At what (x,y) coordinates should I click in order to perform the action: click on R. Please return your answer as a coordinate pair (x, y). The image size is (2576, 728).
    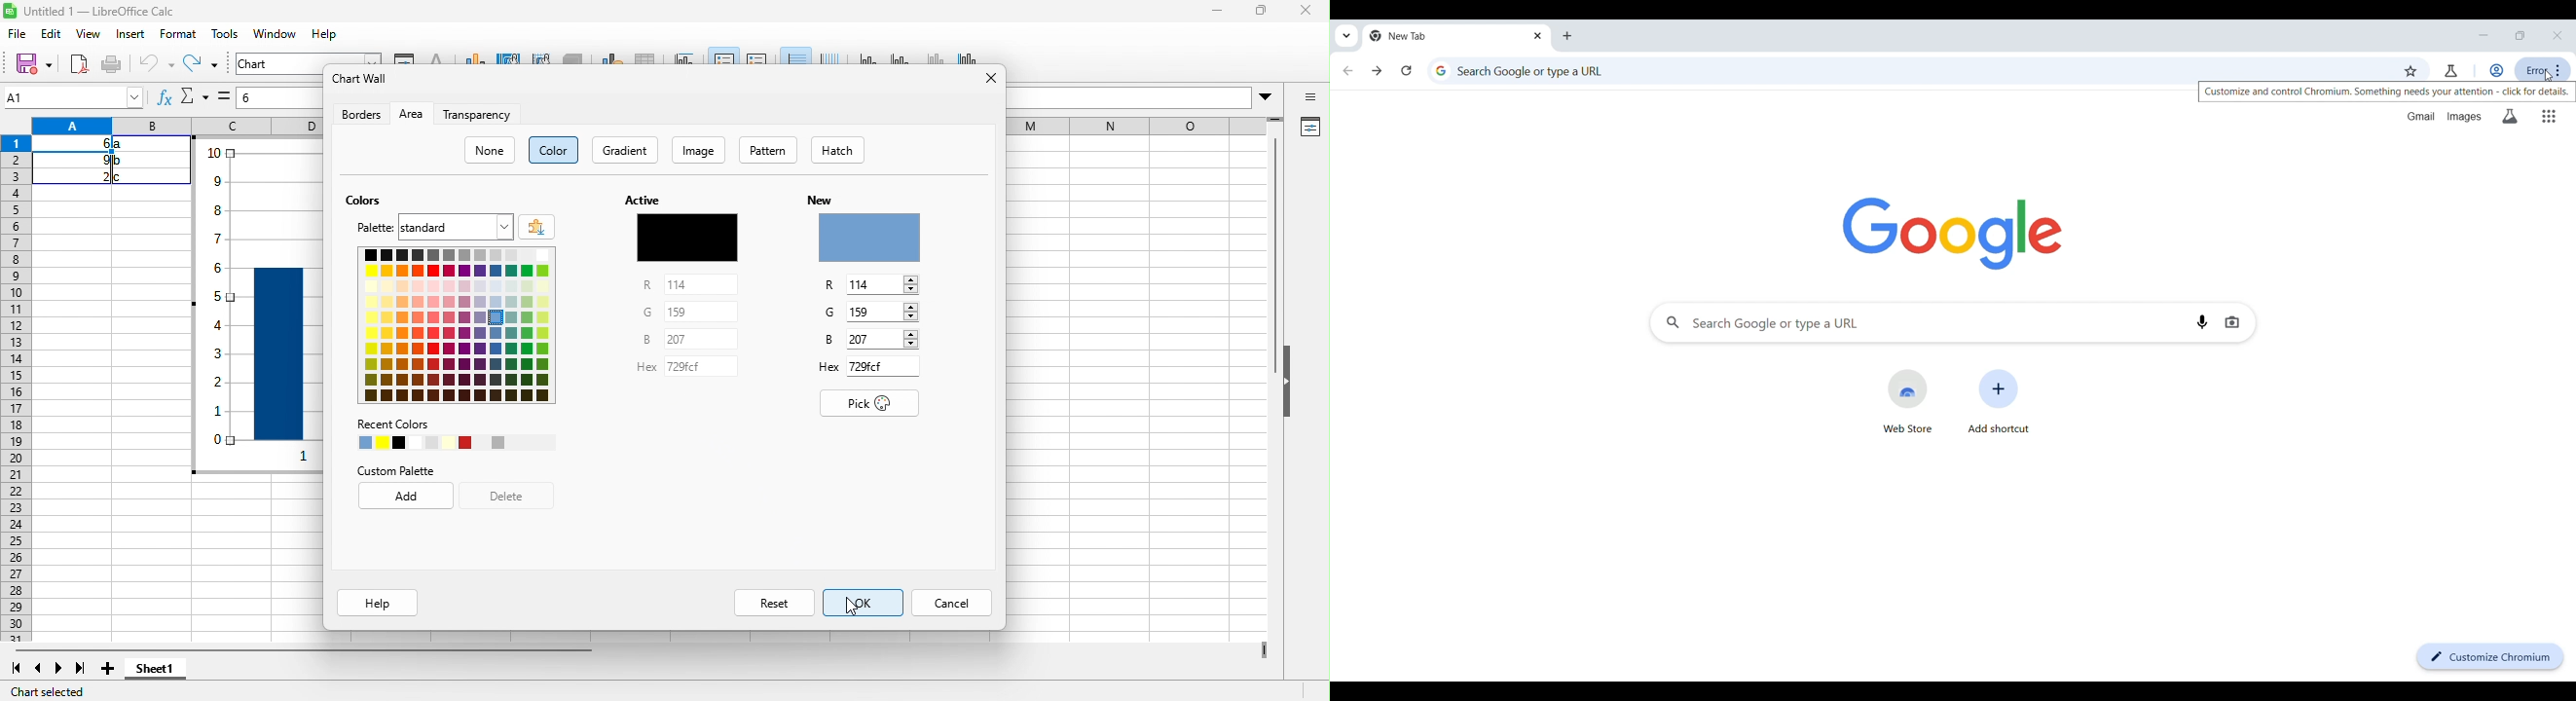
    Looking at the image, I should click on (647, 288).